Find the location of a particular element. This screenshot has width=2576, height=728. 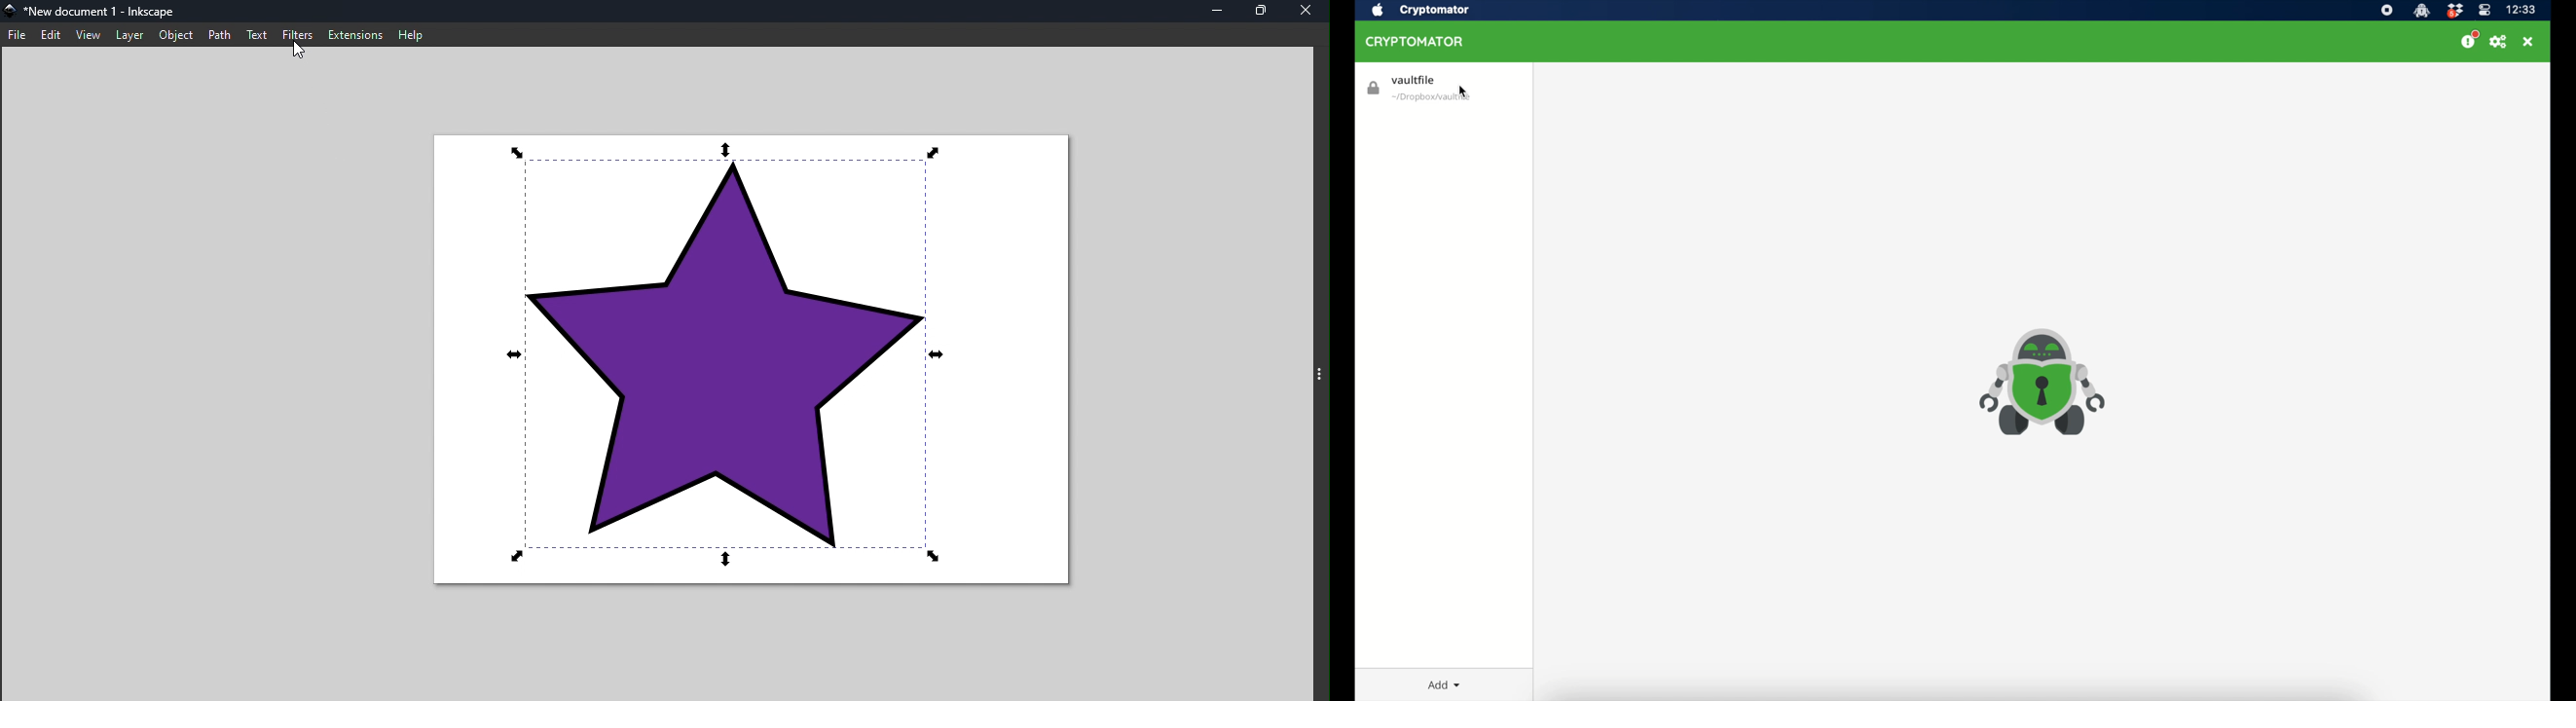

cryptomator icon is located at coordinates (2421, 10).